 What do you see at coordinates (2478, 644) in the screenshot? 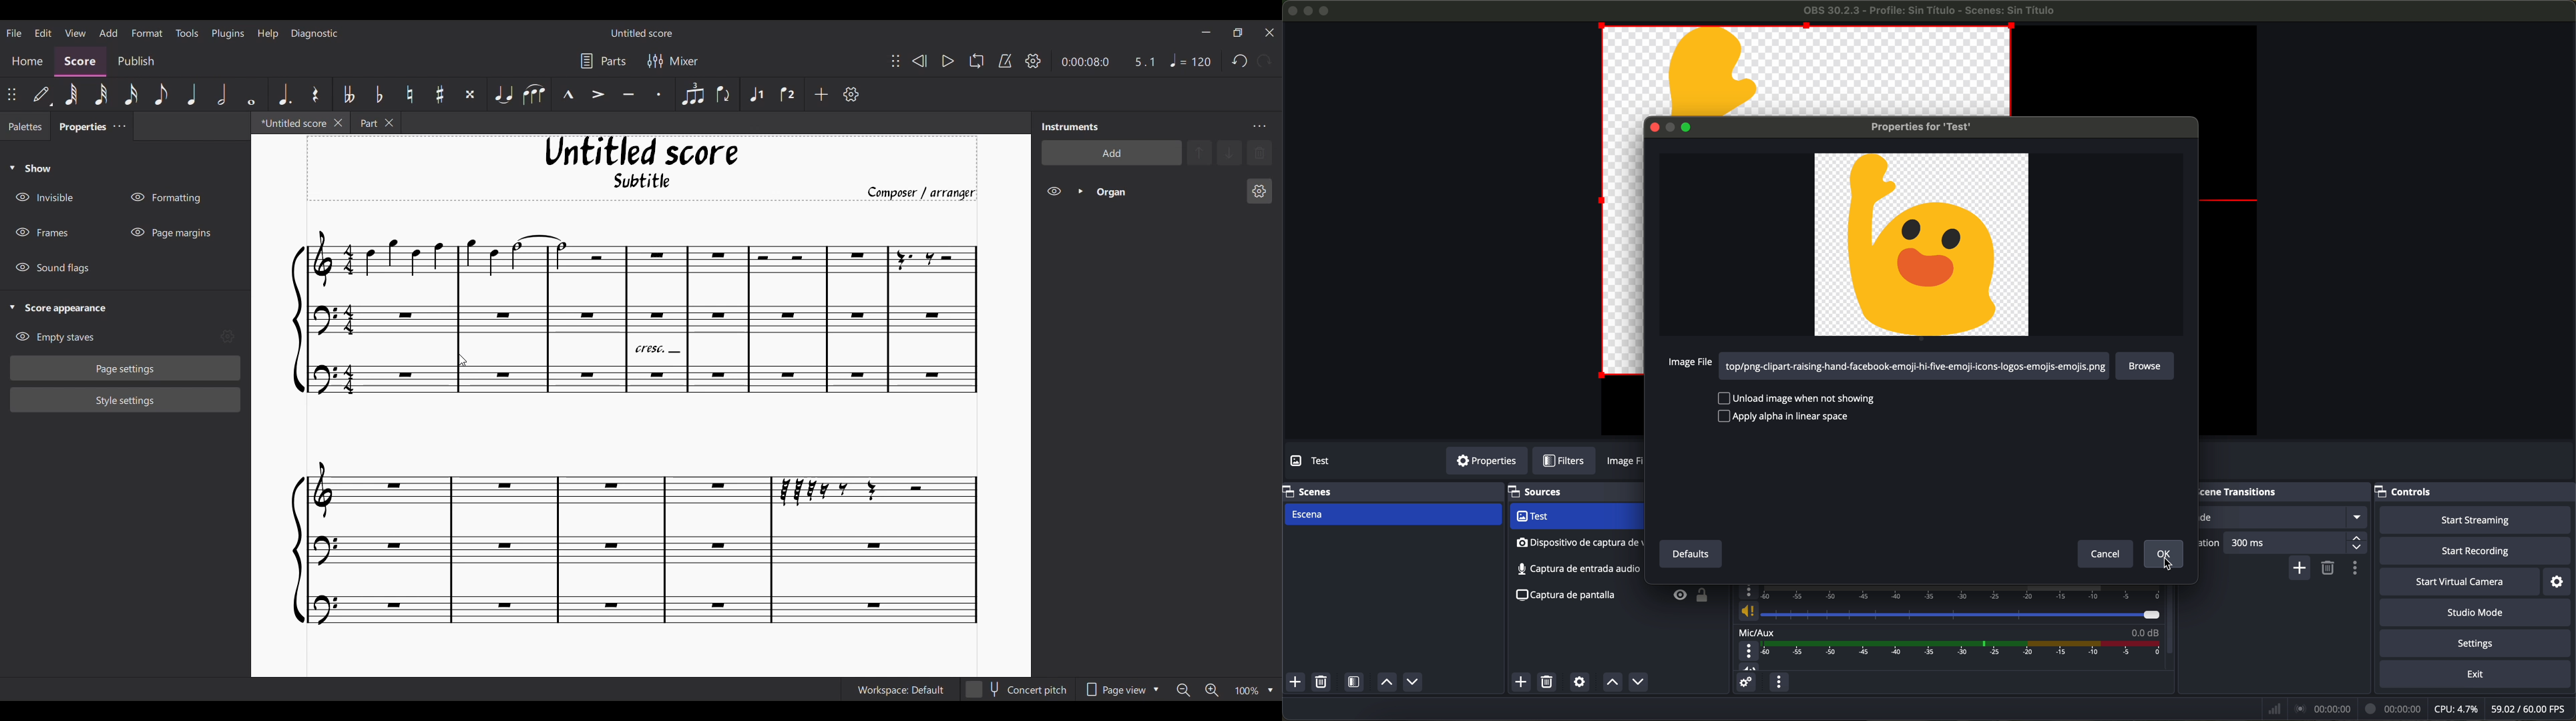
I see `settings` at bounding box center [2478, 644].